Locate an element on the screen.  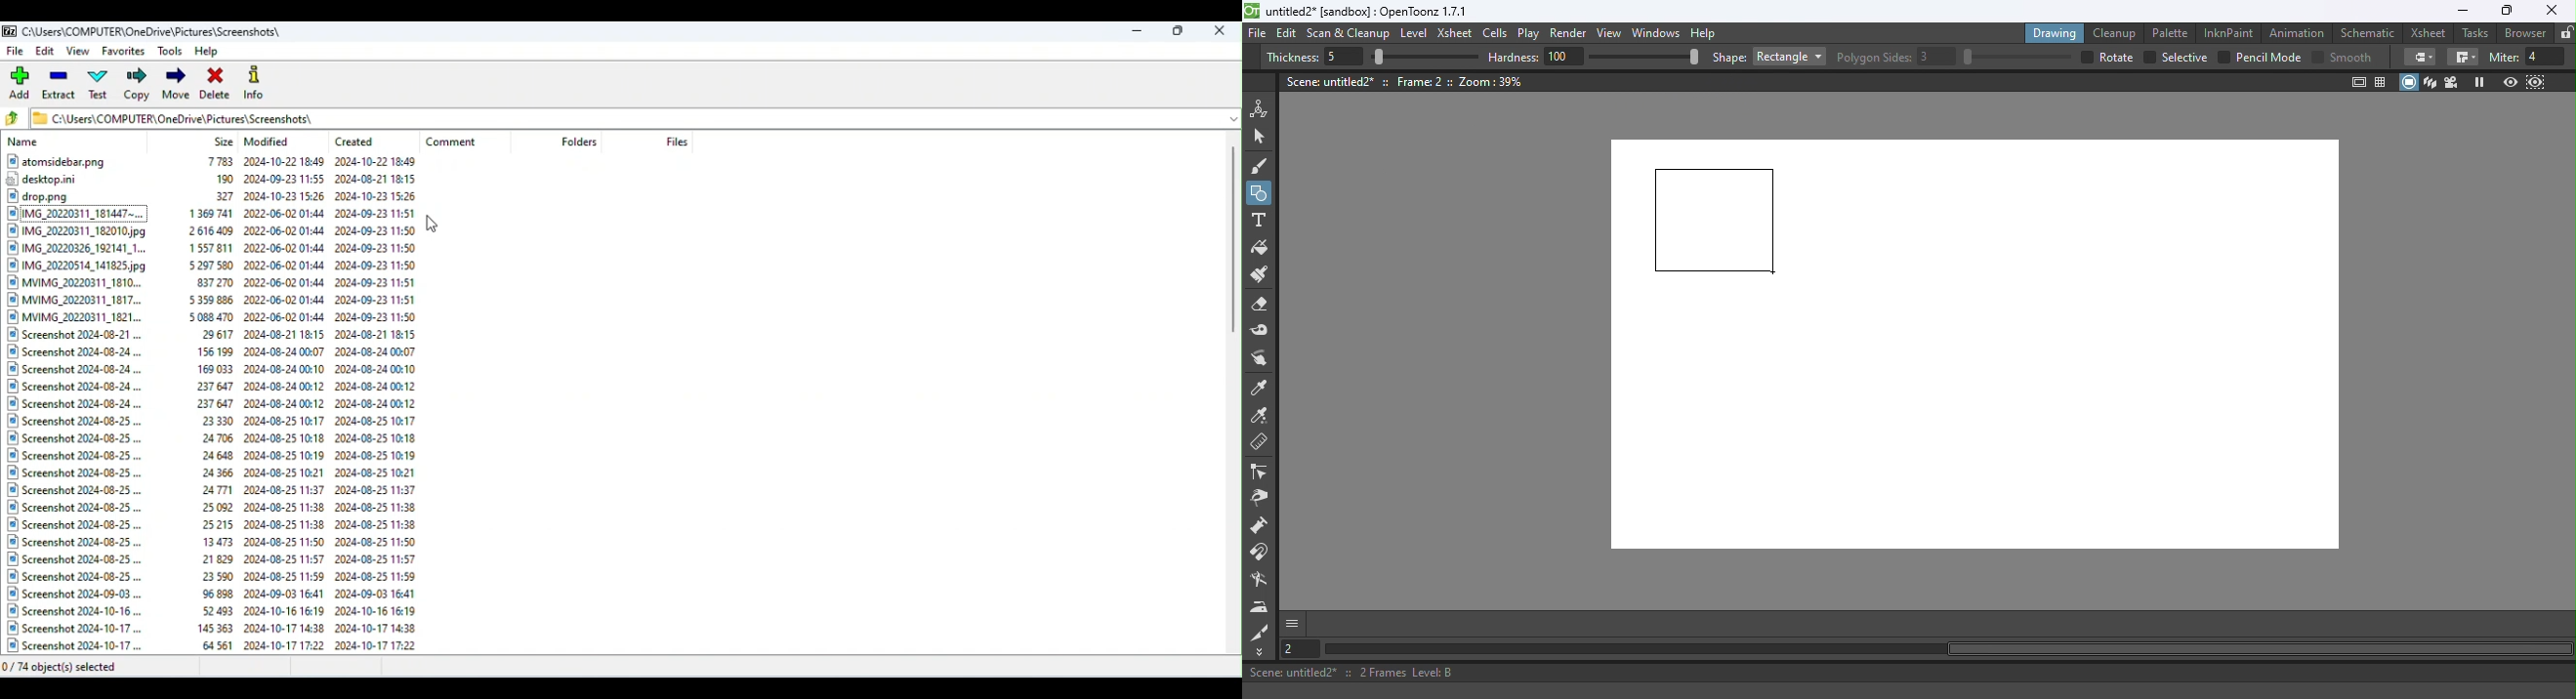
Info is located at coordinates (256, 82).